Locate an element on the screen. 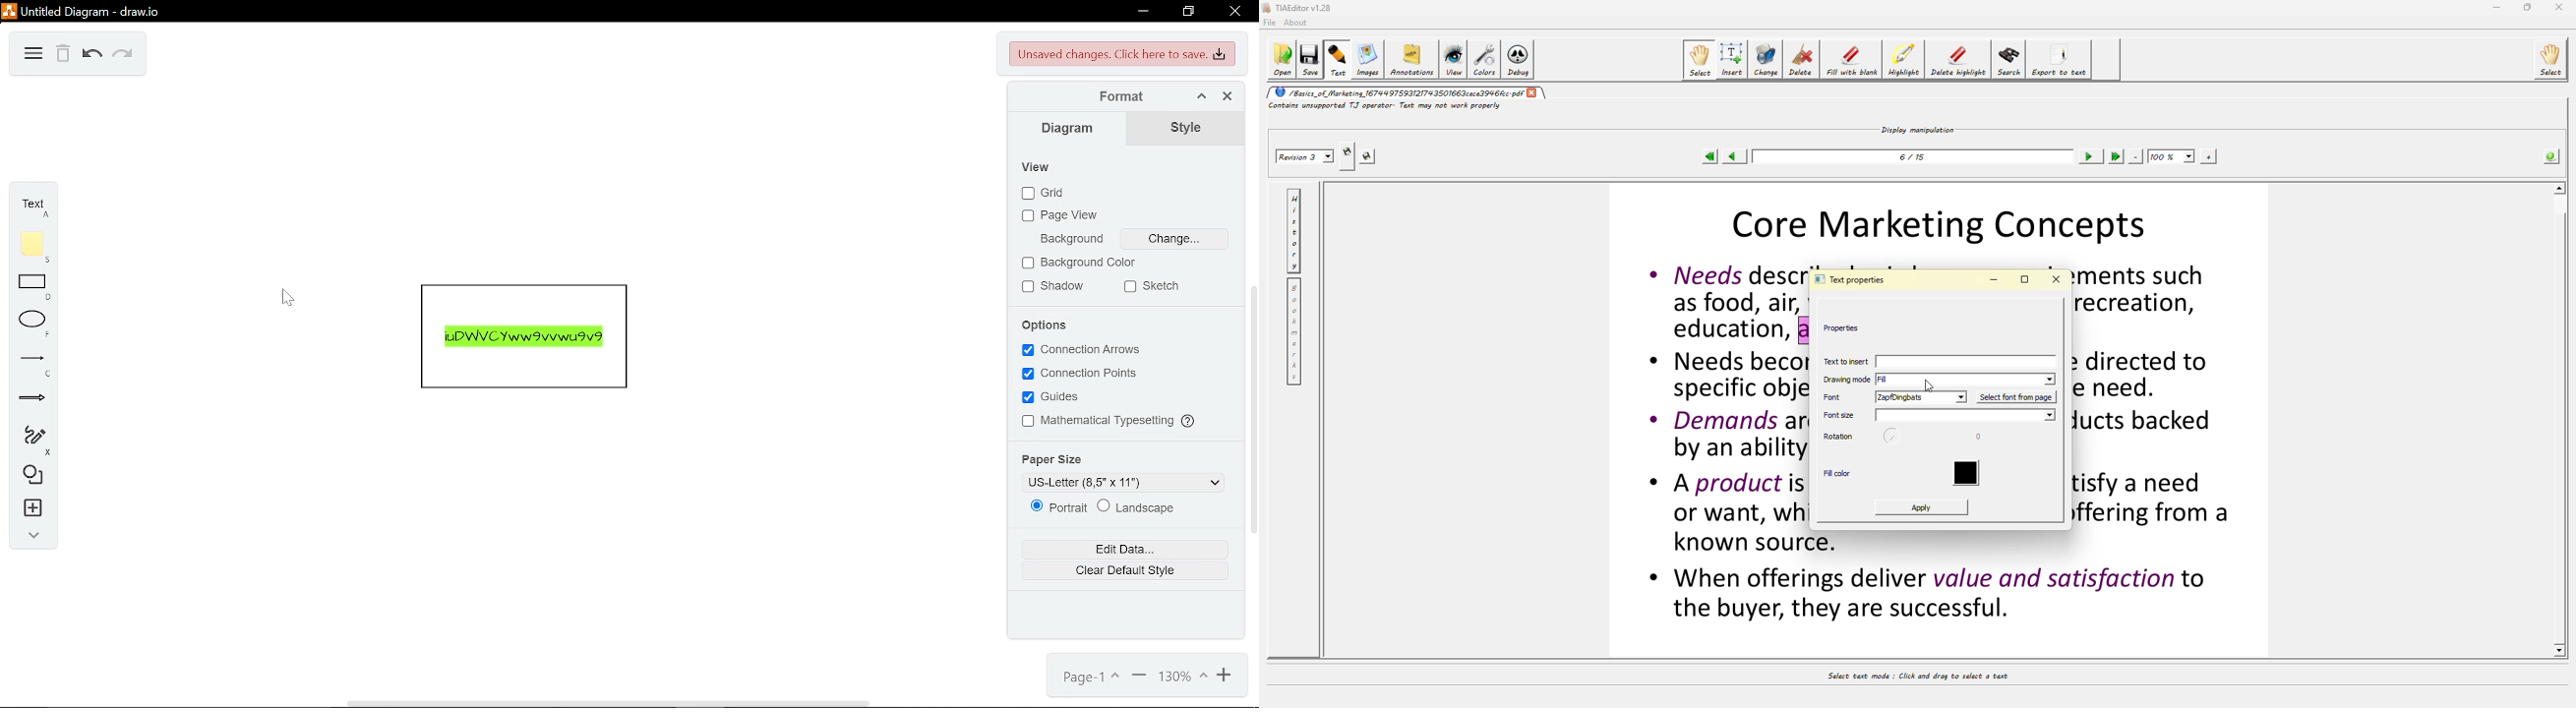  minimize is located at coordinates (1143, 13).